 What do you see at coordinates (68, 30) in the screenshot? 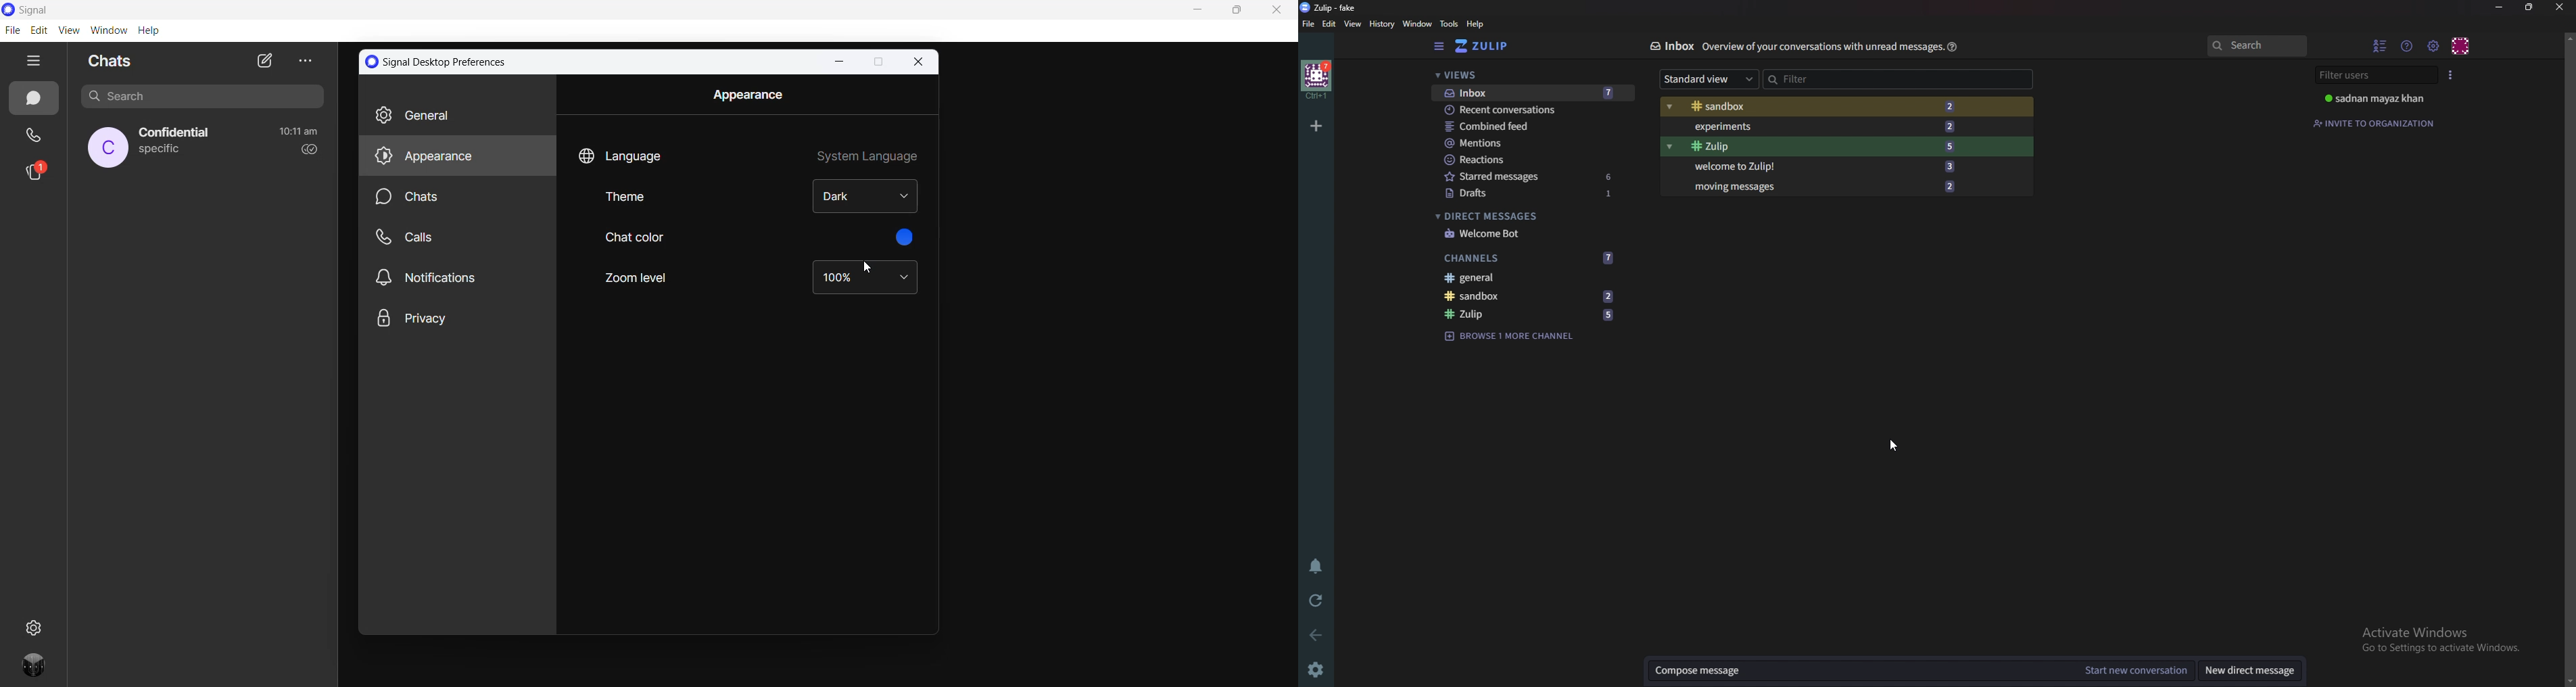
I see `view` at bounding box center [68, 30].